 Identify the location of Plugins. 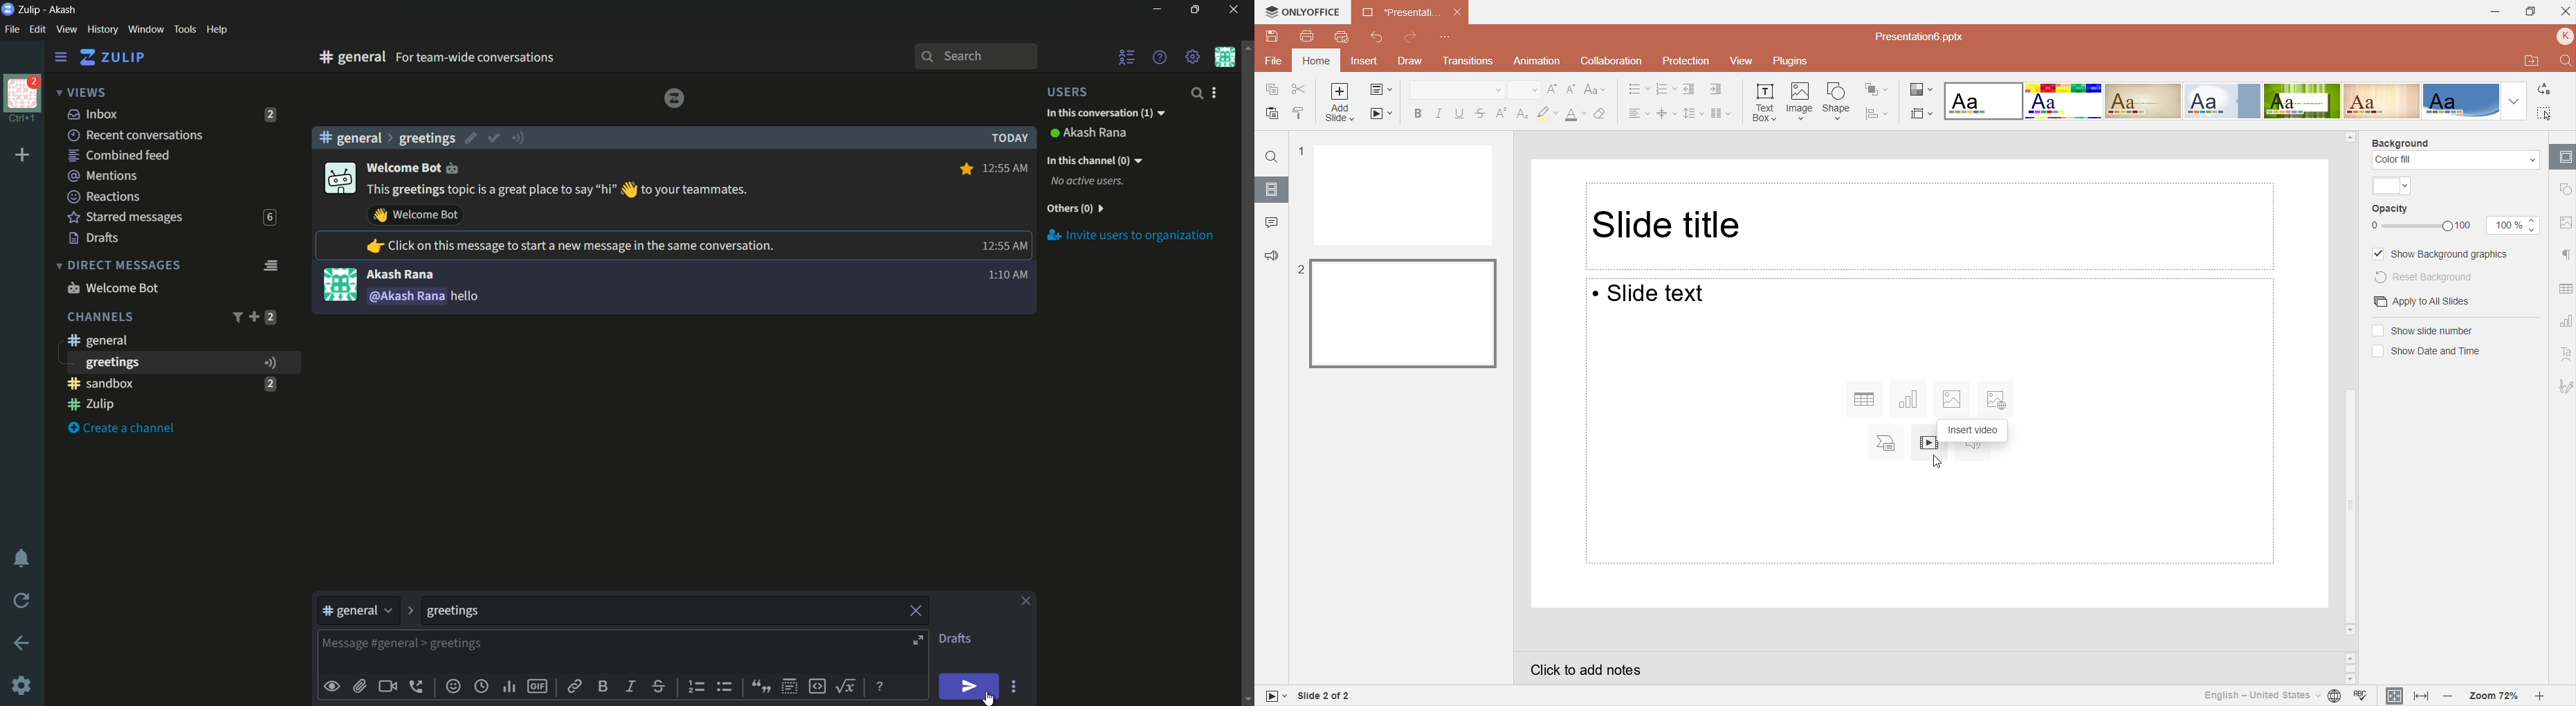
(1790, 61).